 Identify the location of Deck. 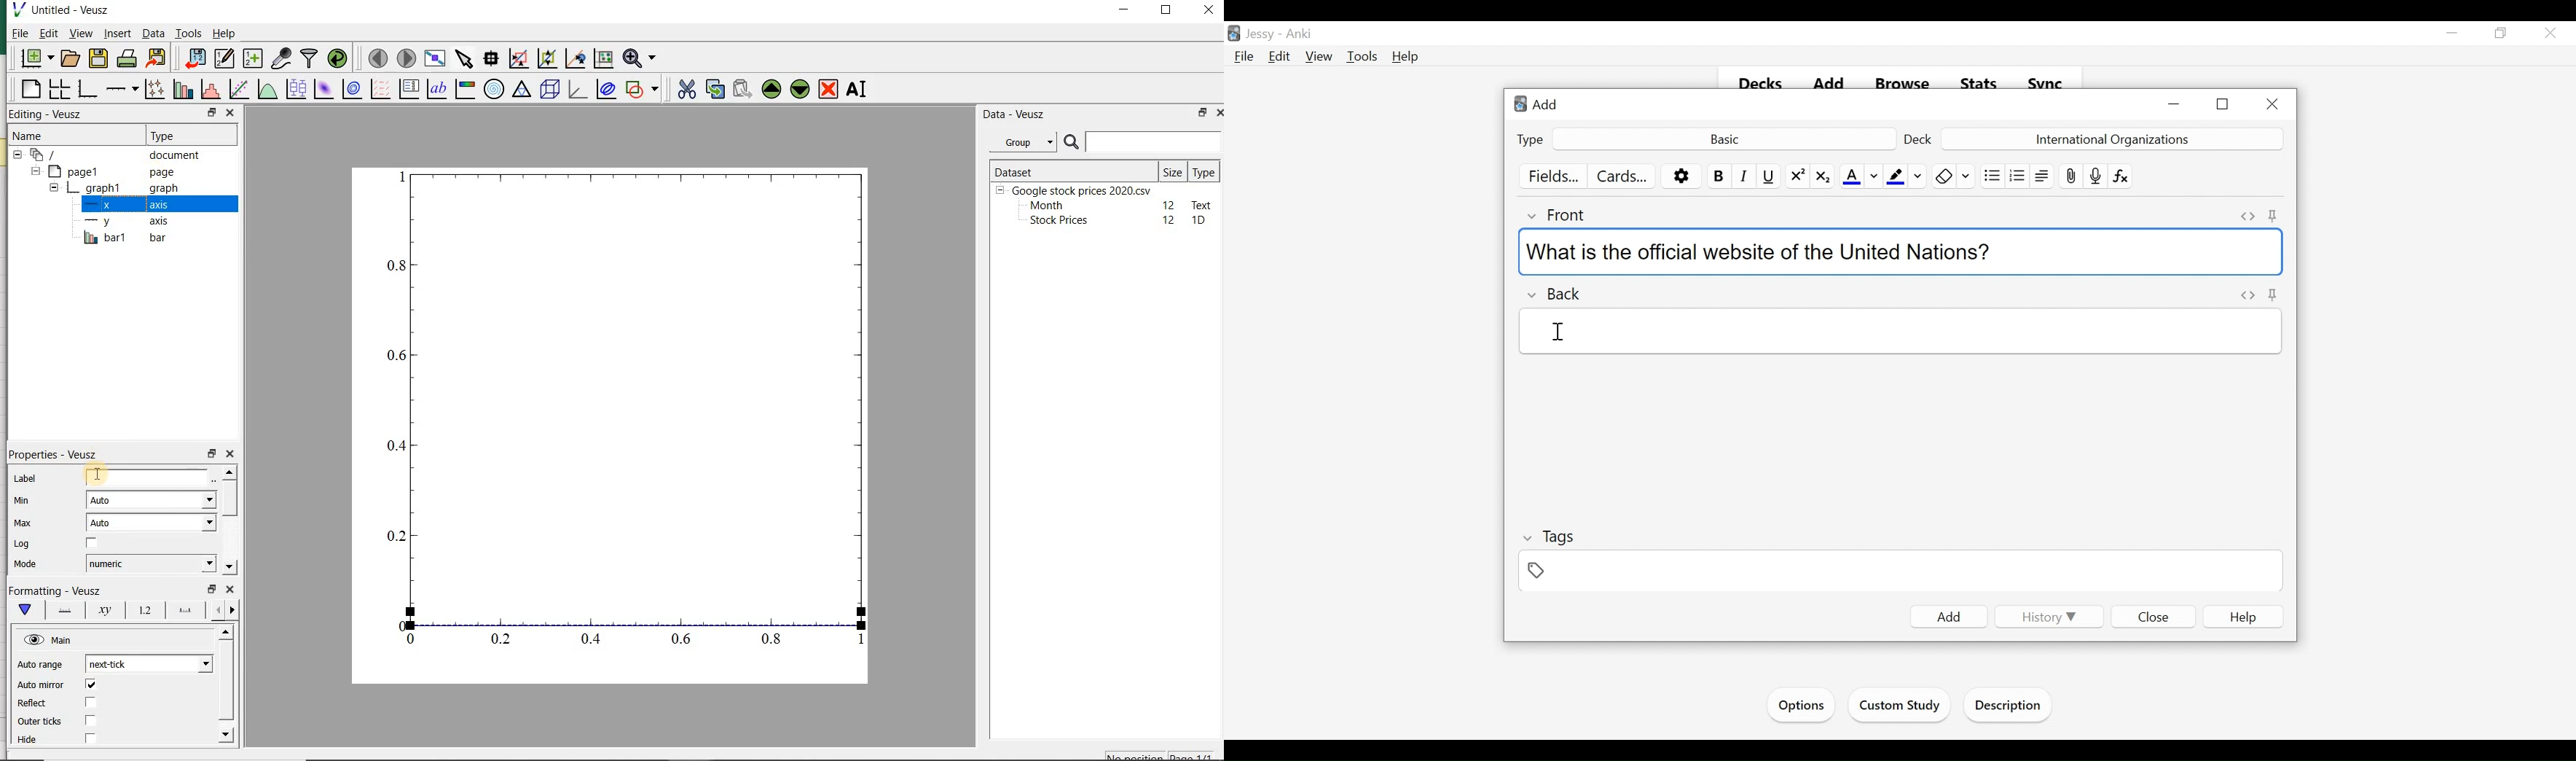
(1918, 139).